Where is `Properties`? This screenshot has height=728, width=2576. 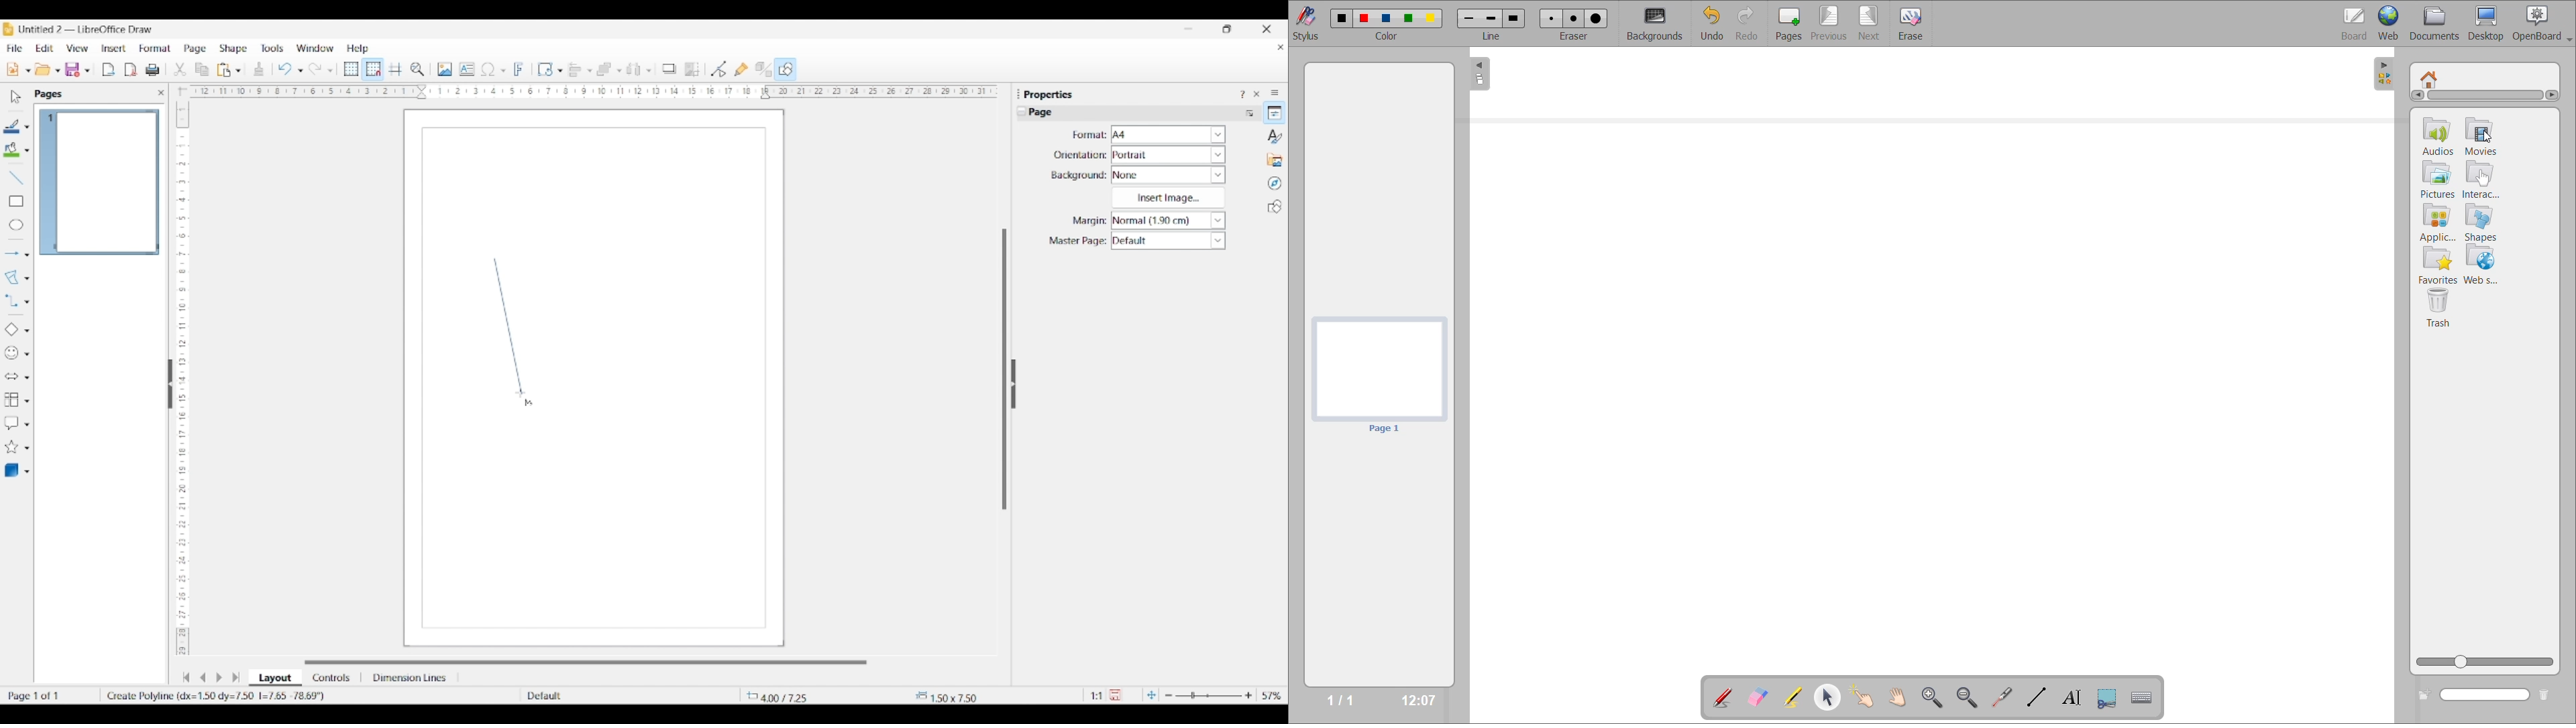 Properties is located at coordinates (1275, 113).